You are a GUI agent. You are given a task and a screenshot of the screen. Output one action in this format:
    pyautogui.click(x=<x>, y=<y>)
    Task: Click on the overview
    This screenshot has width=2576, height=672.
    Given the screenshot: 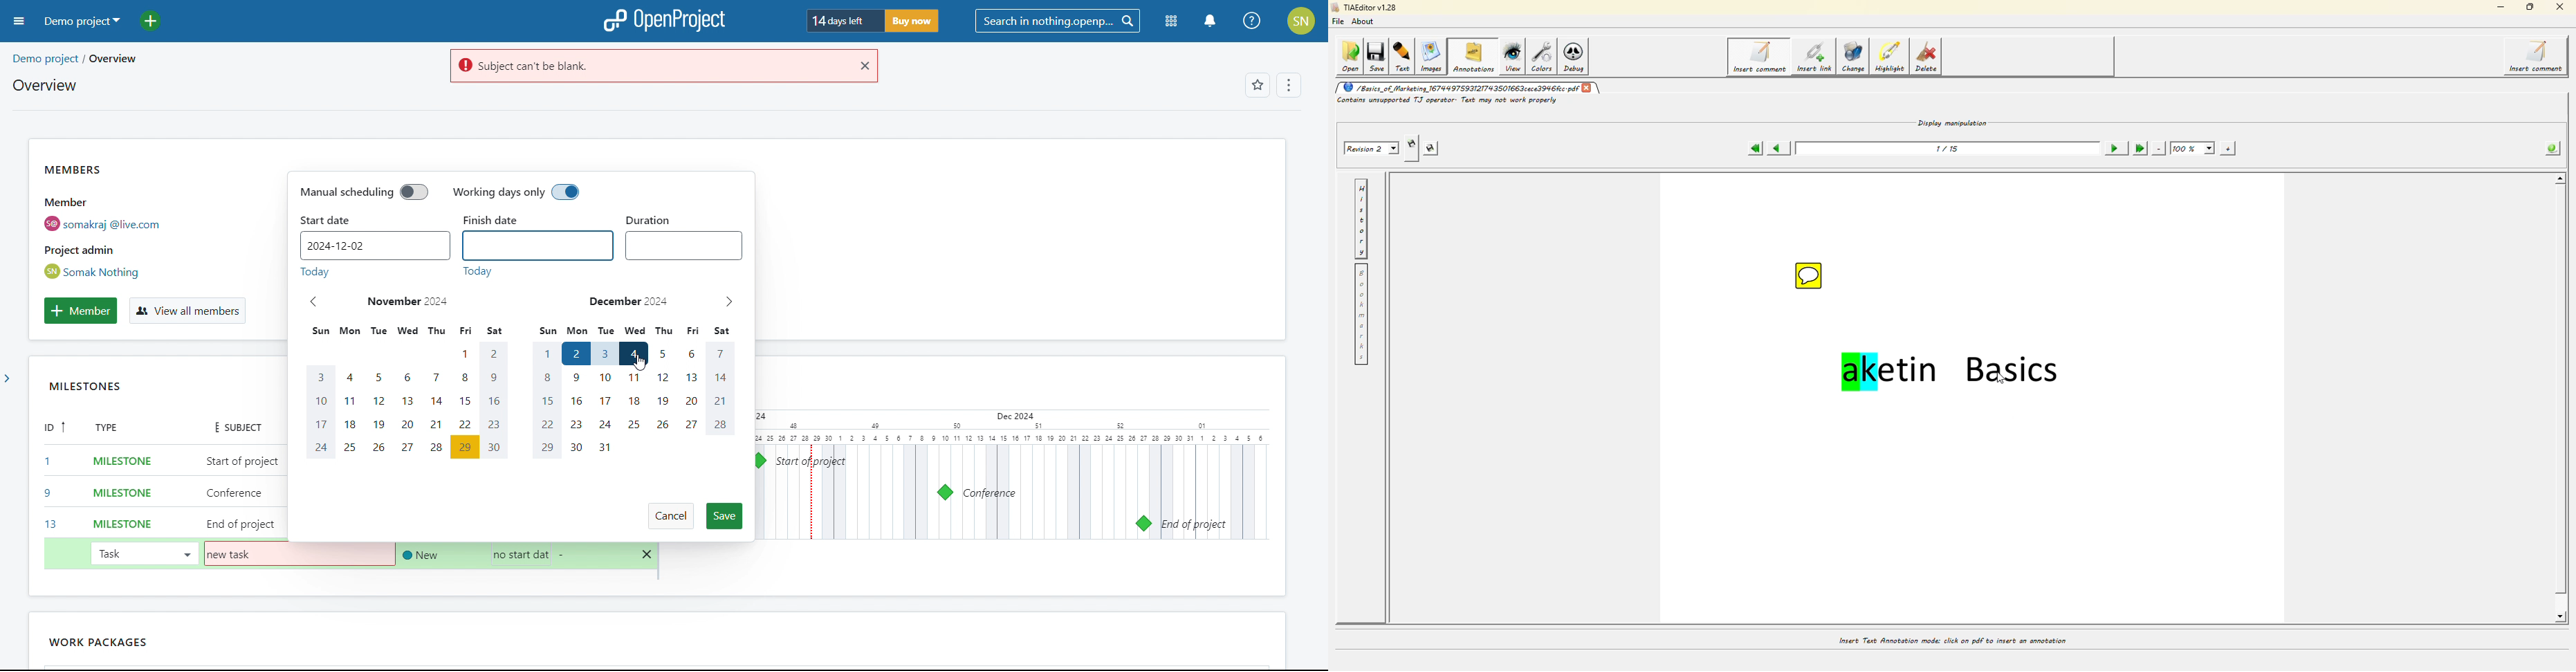 What is the action you would take?
    pyautogui.click(x=44, y=85)
    